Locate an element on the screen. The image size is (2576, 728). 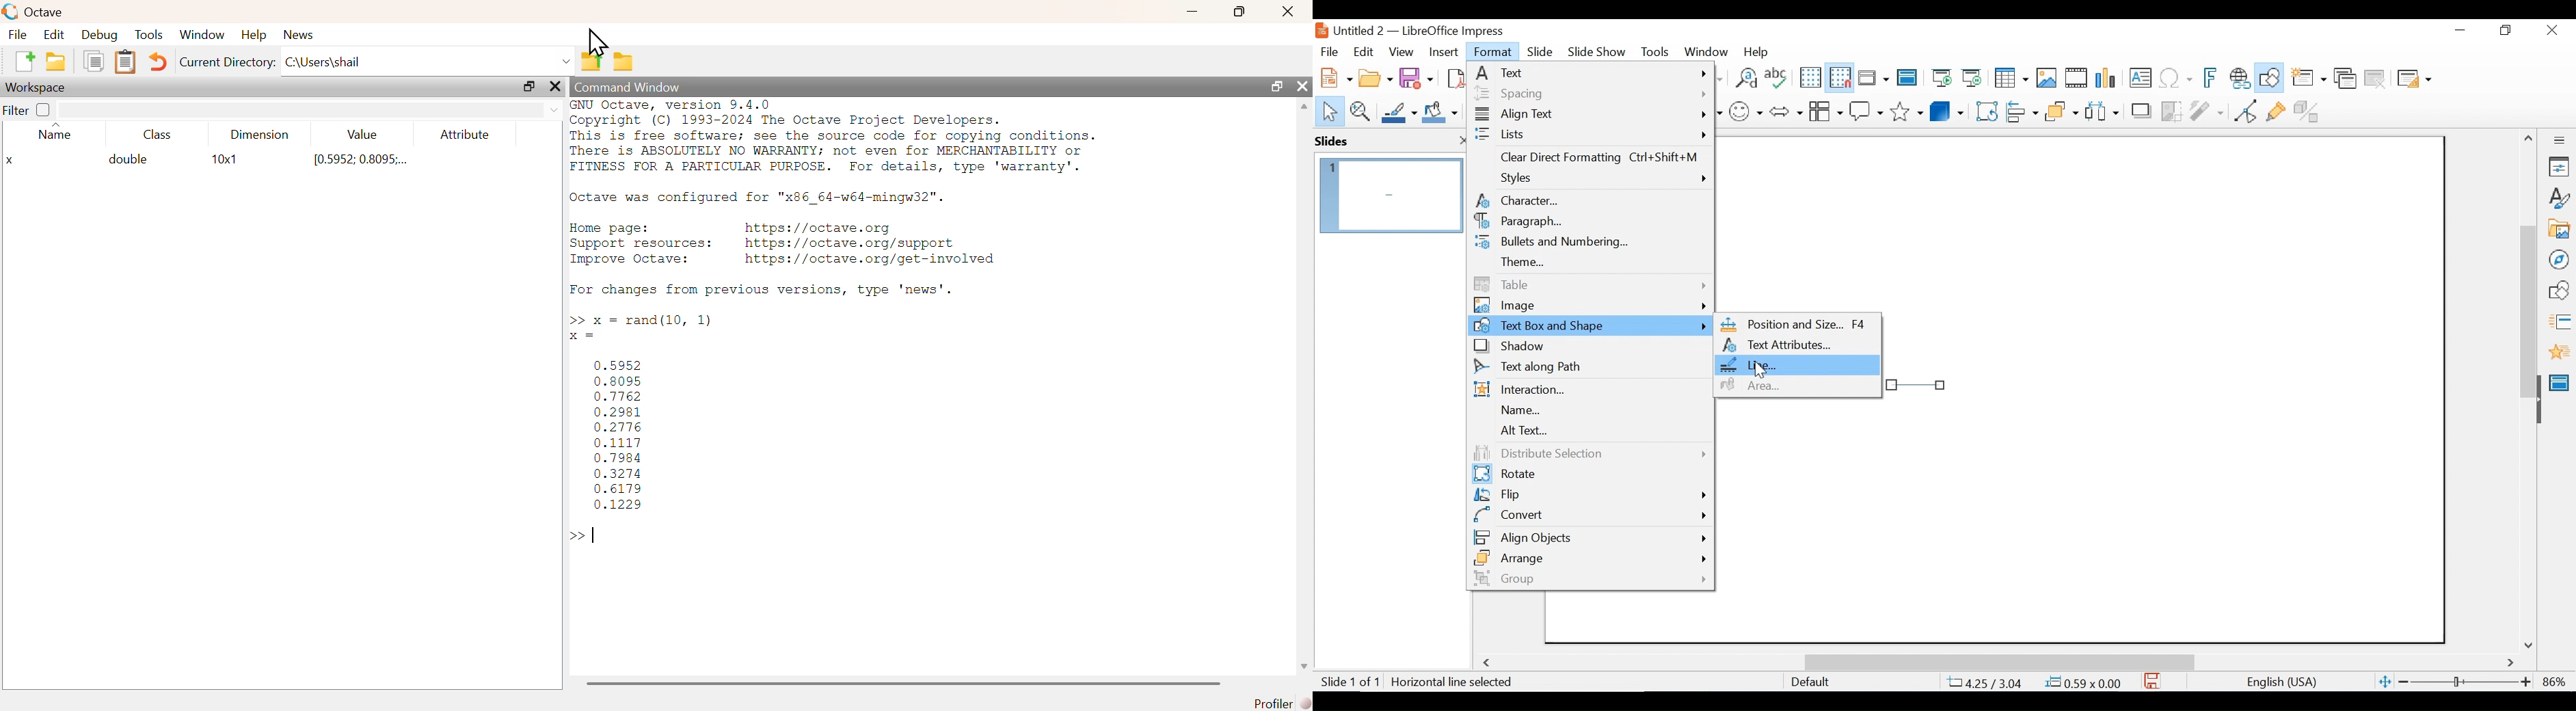
Delete Slide is located at coordinates (2374, 79).